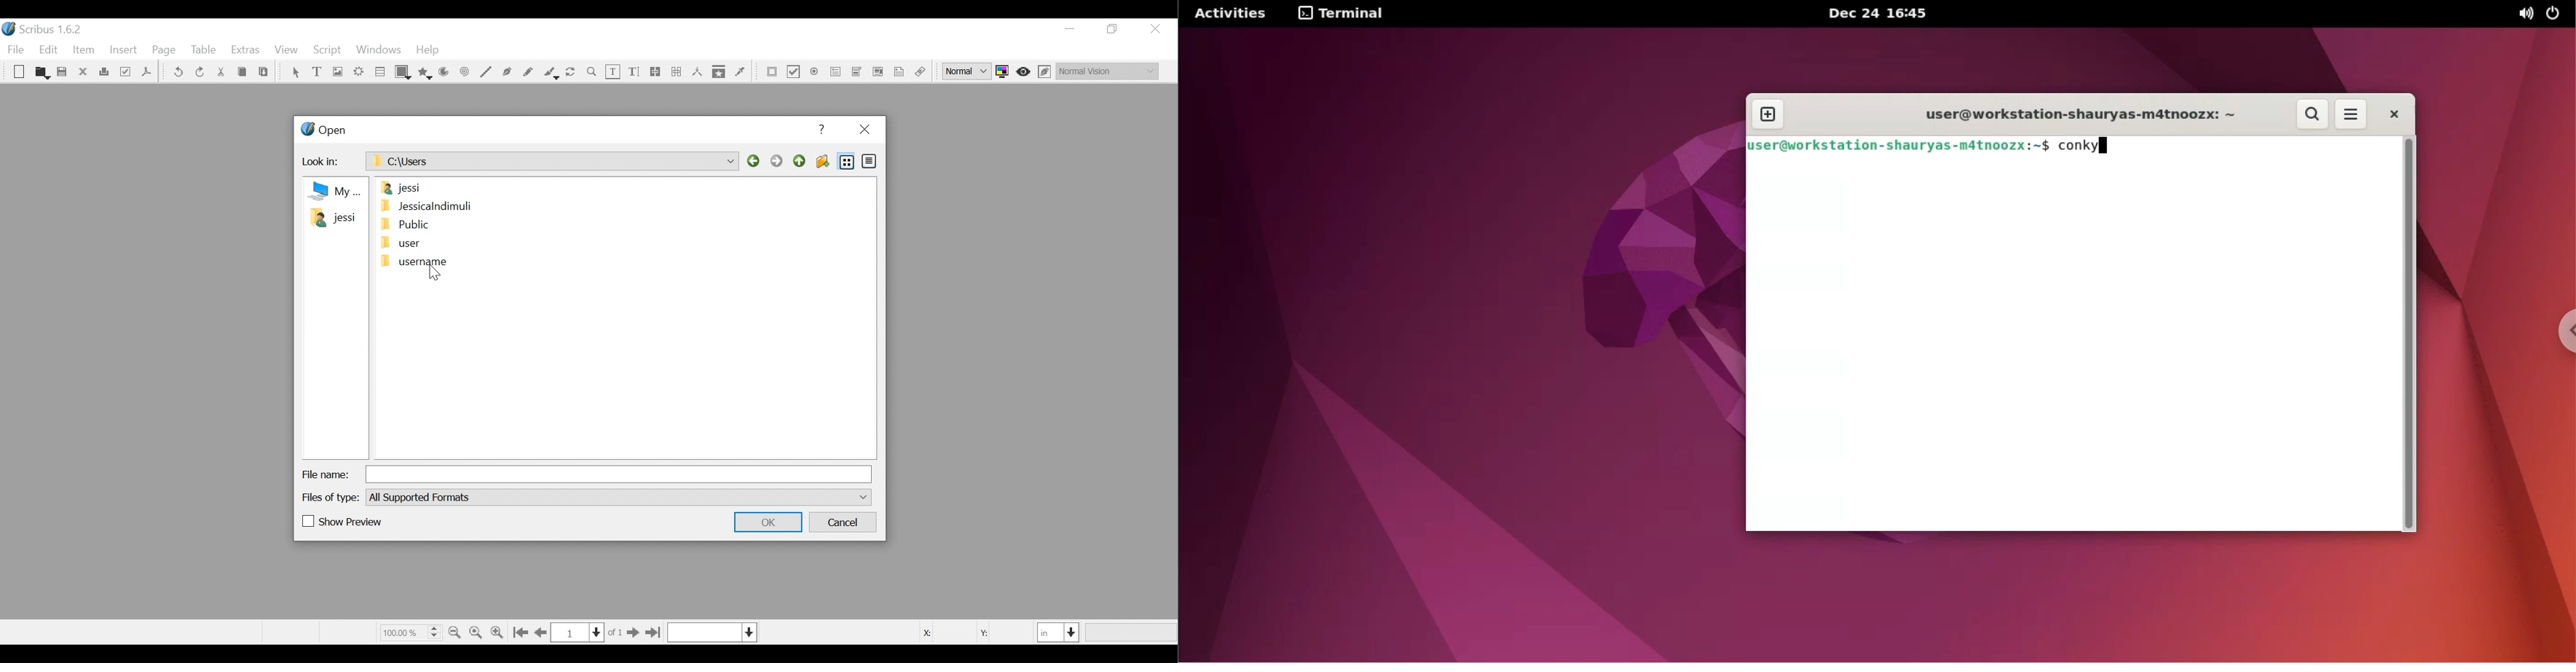 The width and height of the screenshot is (2576, 672). I want to click on Toggle focus, so click(1025, 71).